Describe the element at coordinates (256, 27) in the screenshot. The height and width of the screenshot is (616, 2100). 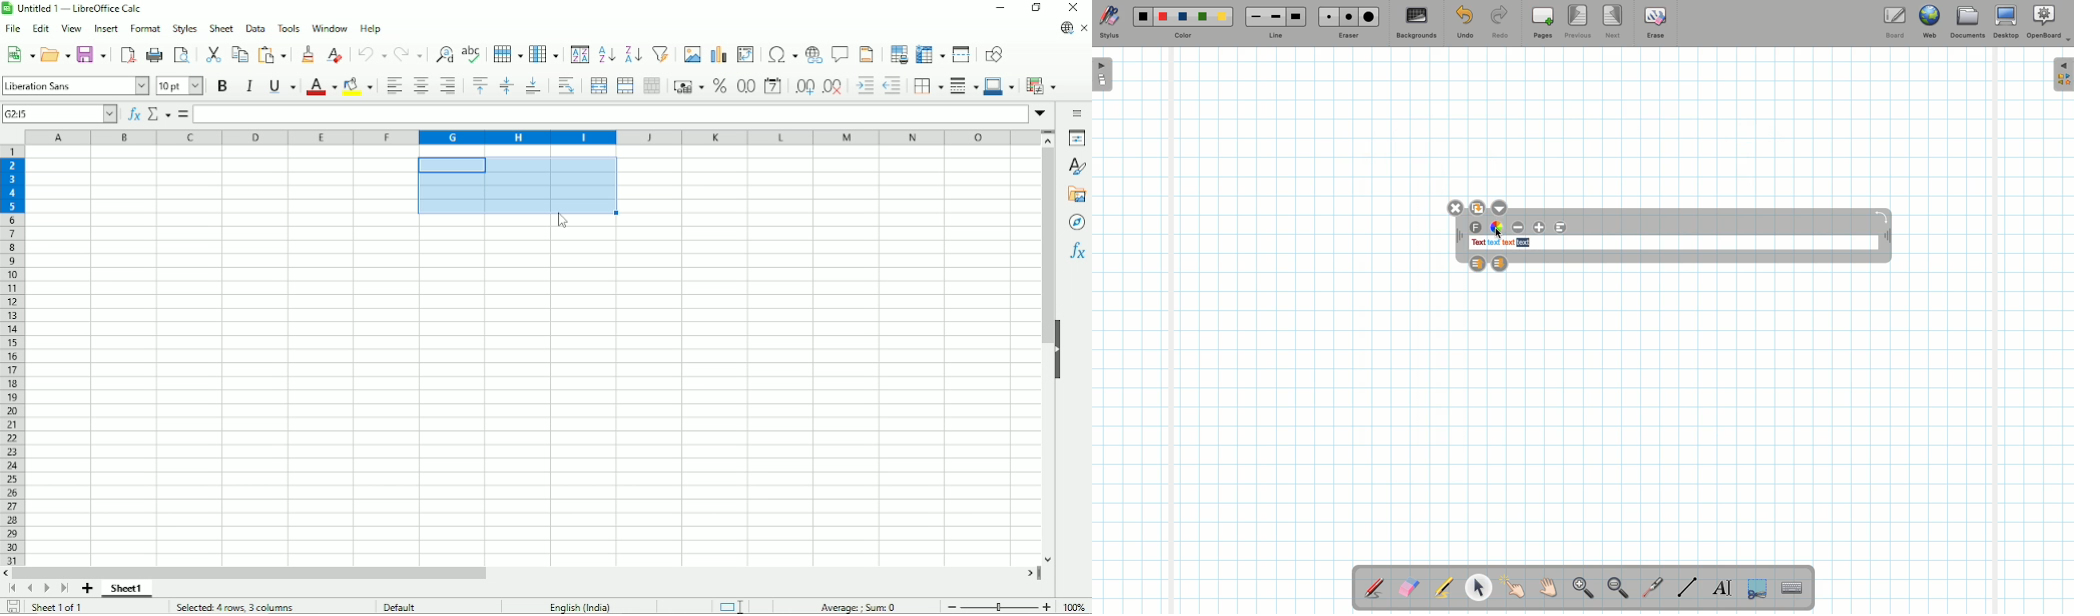
I see `Data` at that location.